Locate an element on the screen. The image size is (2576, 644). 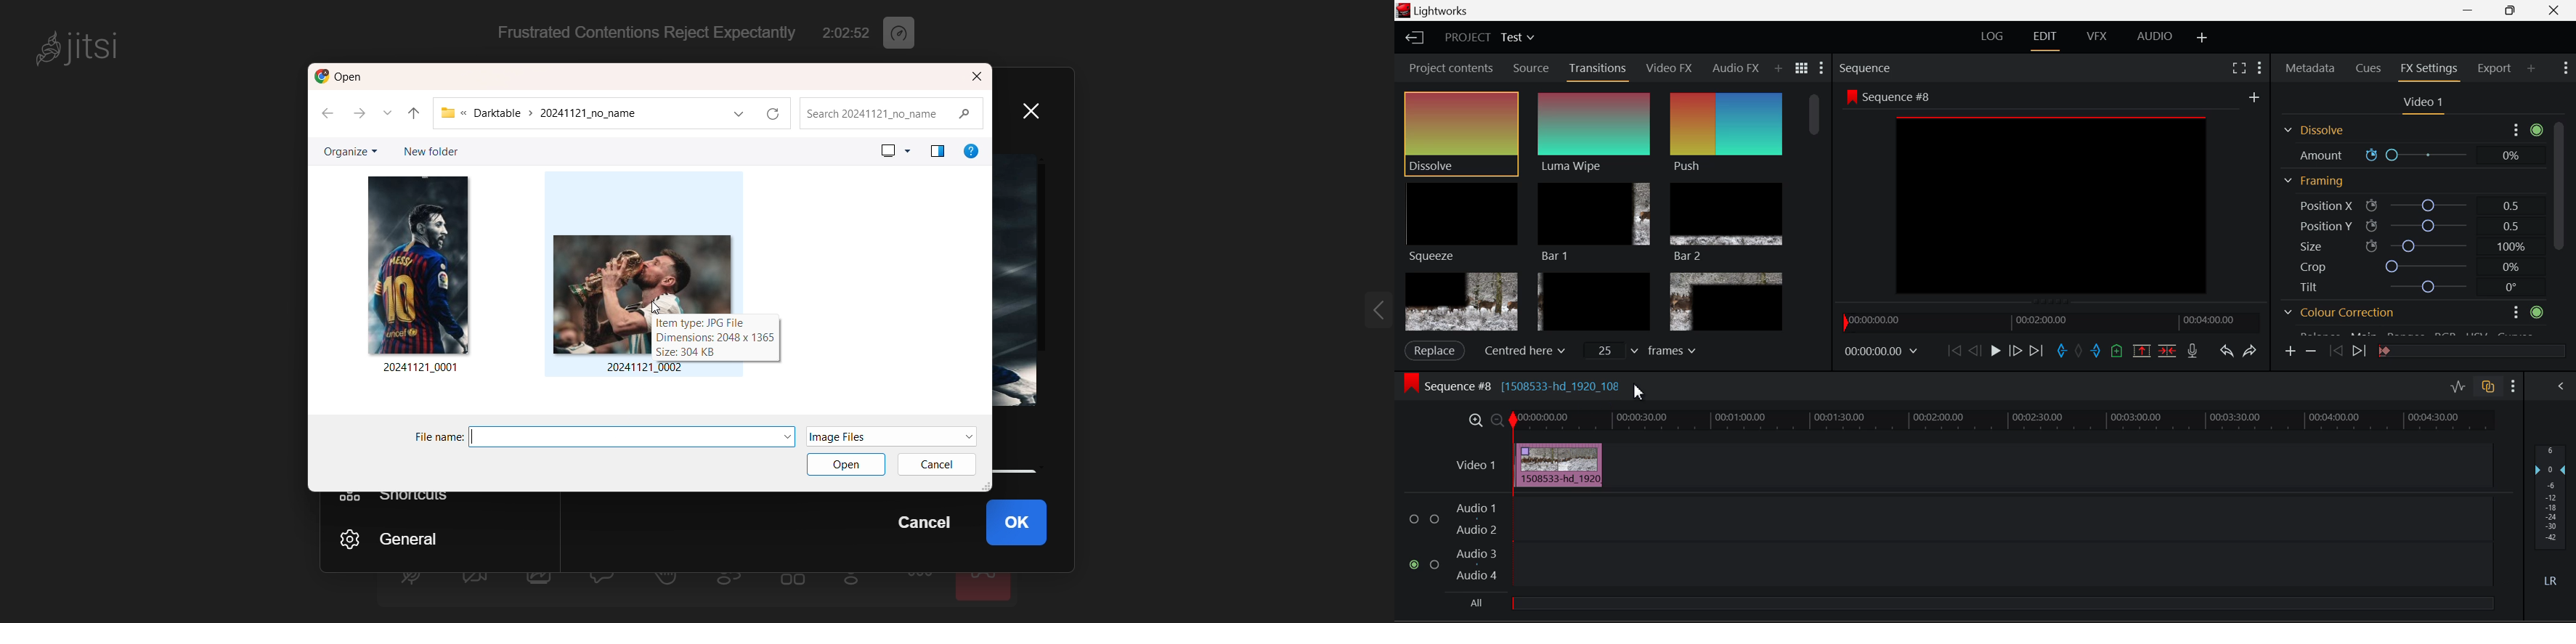
Show Settings is located at coordinates (1822, 68).